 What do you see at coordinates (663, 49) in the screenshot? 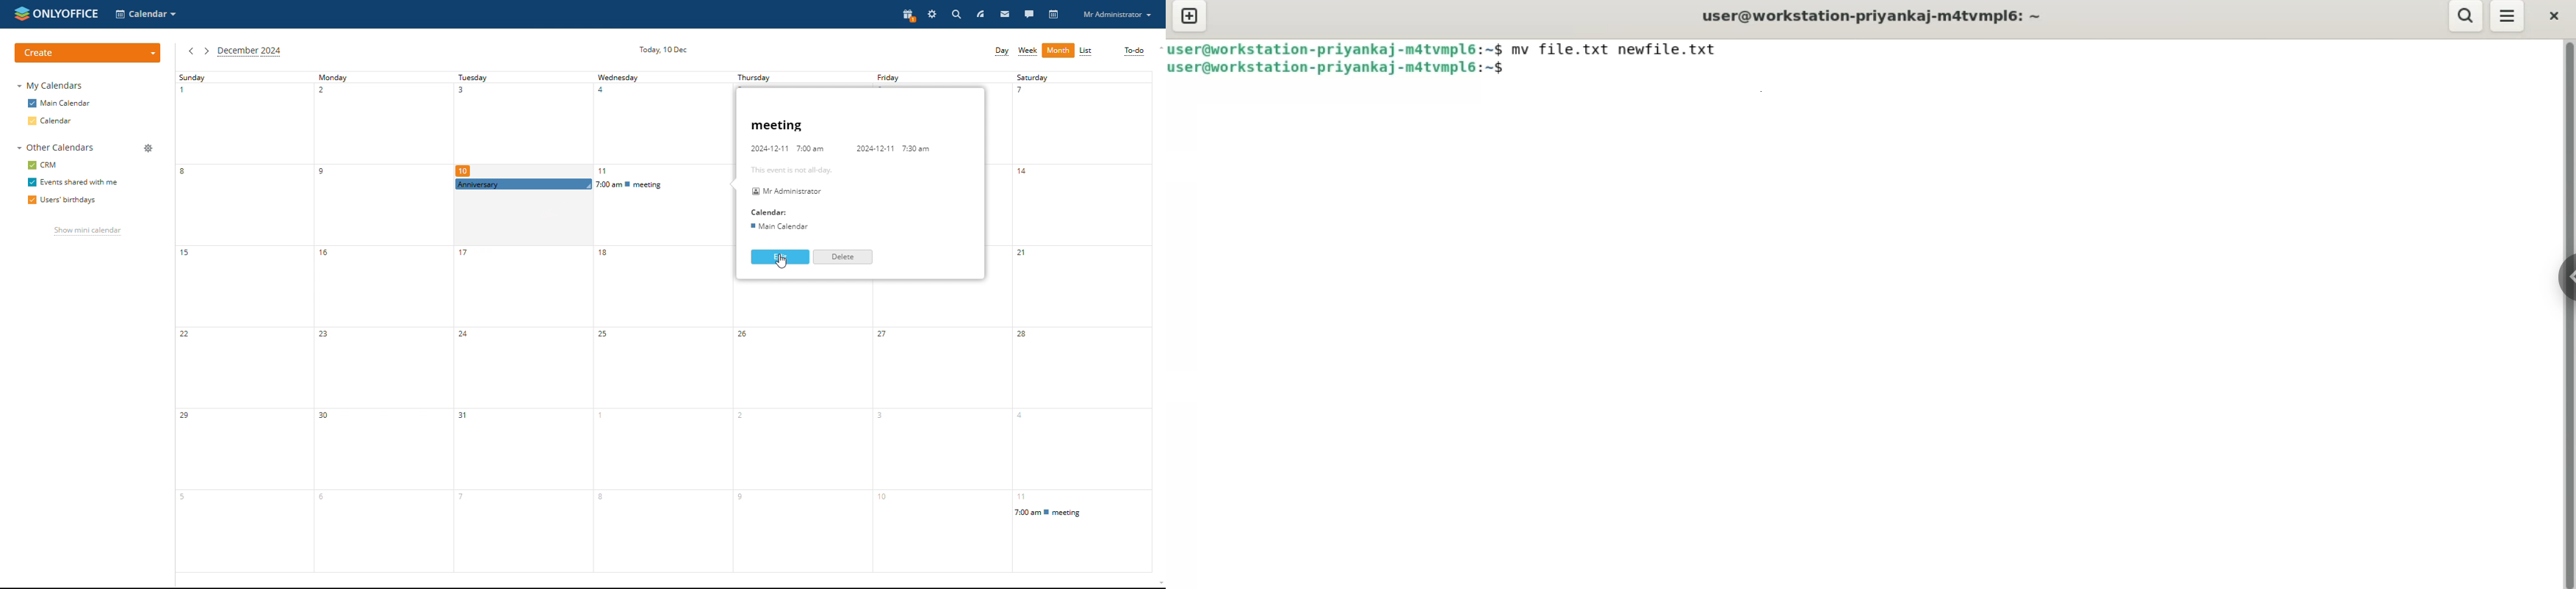
I see `current date` at bounding box center [663, 49].